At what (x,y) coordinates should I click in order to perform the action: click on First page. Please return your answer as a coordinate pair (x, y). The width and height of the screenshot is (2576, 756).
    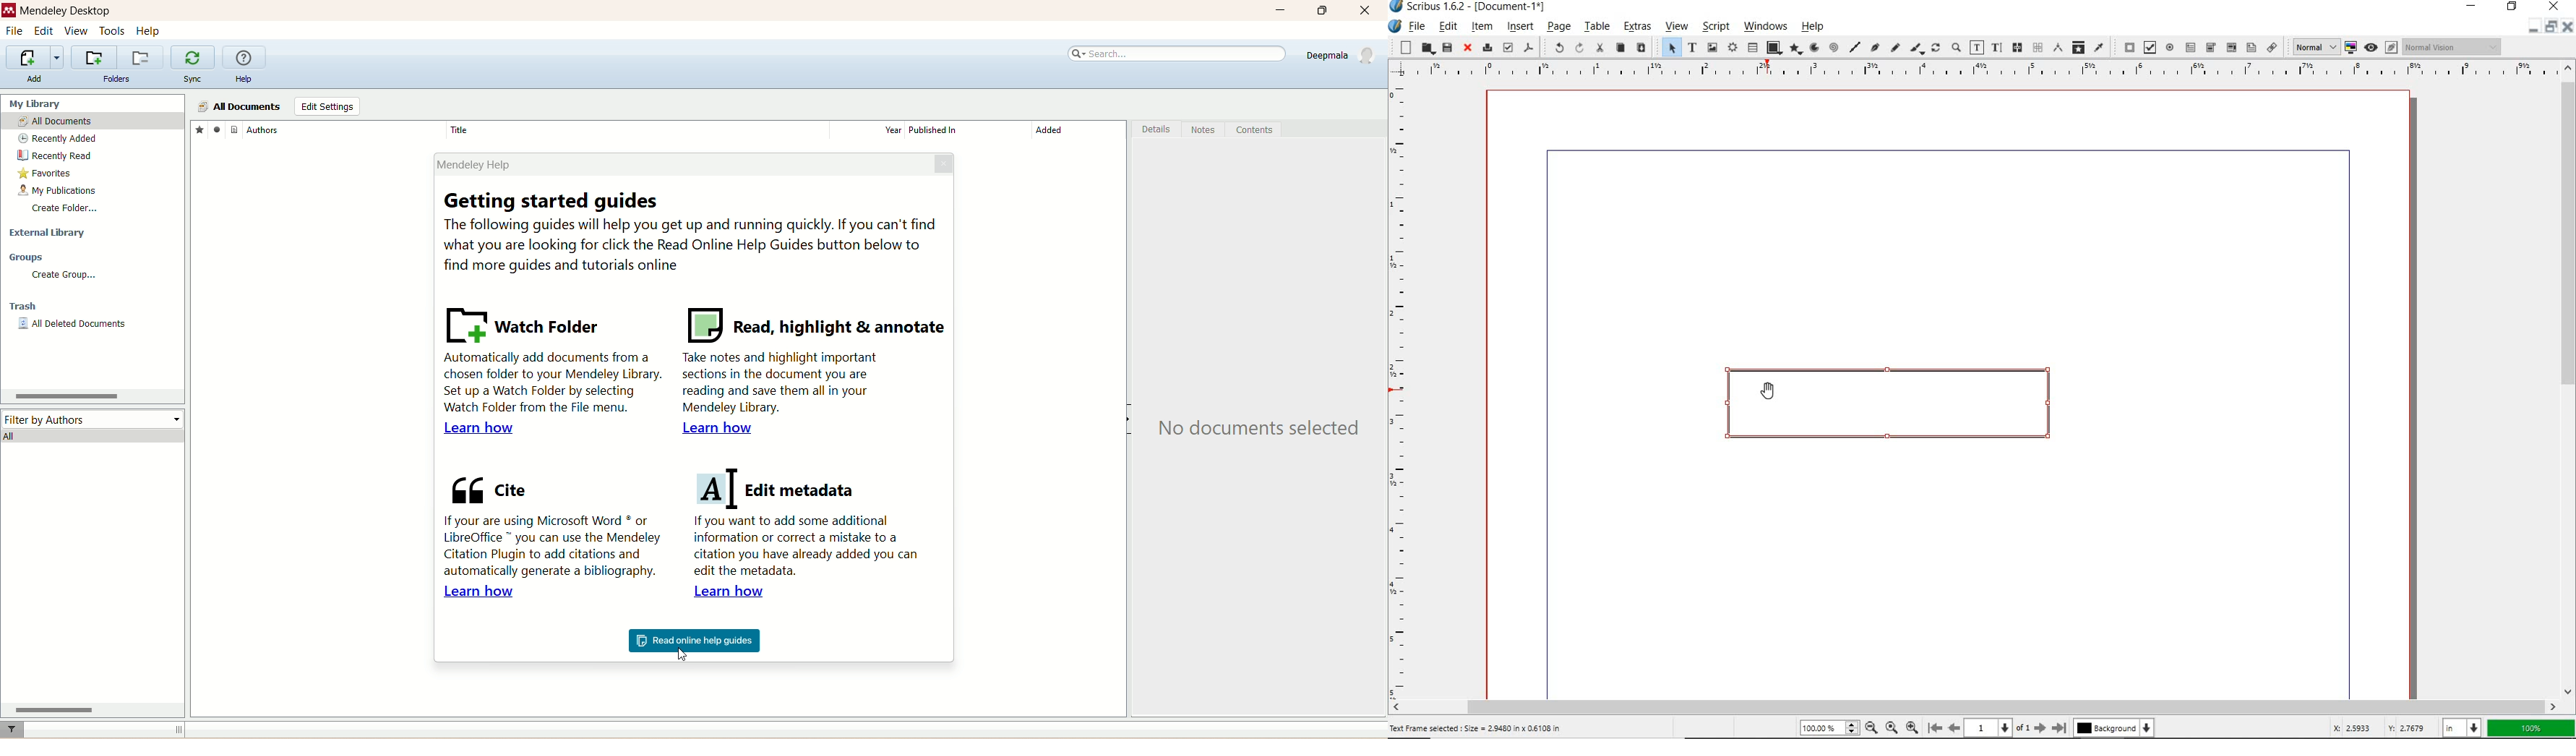
    Looking at the image, I should click on (1934, 728).